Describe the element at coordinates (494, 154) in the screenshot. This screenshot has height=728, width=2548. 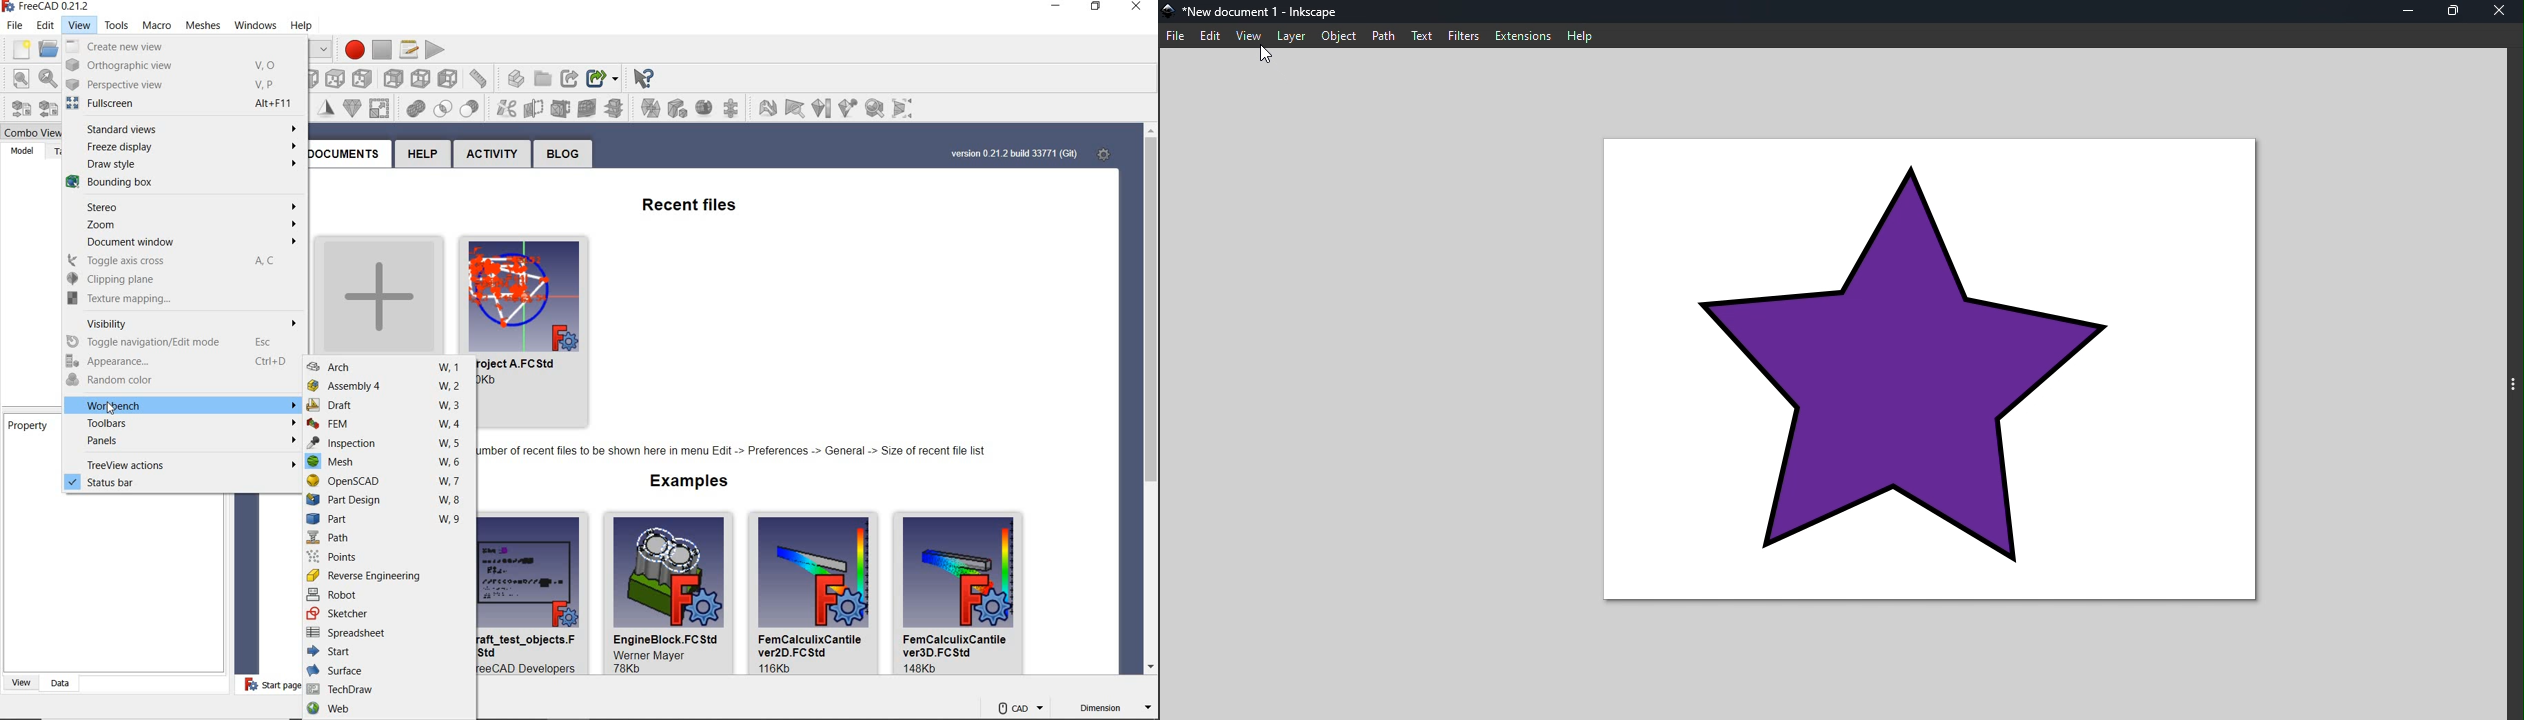
I see `activity` at that location.